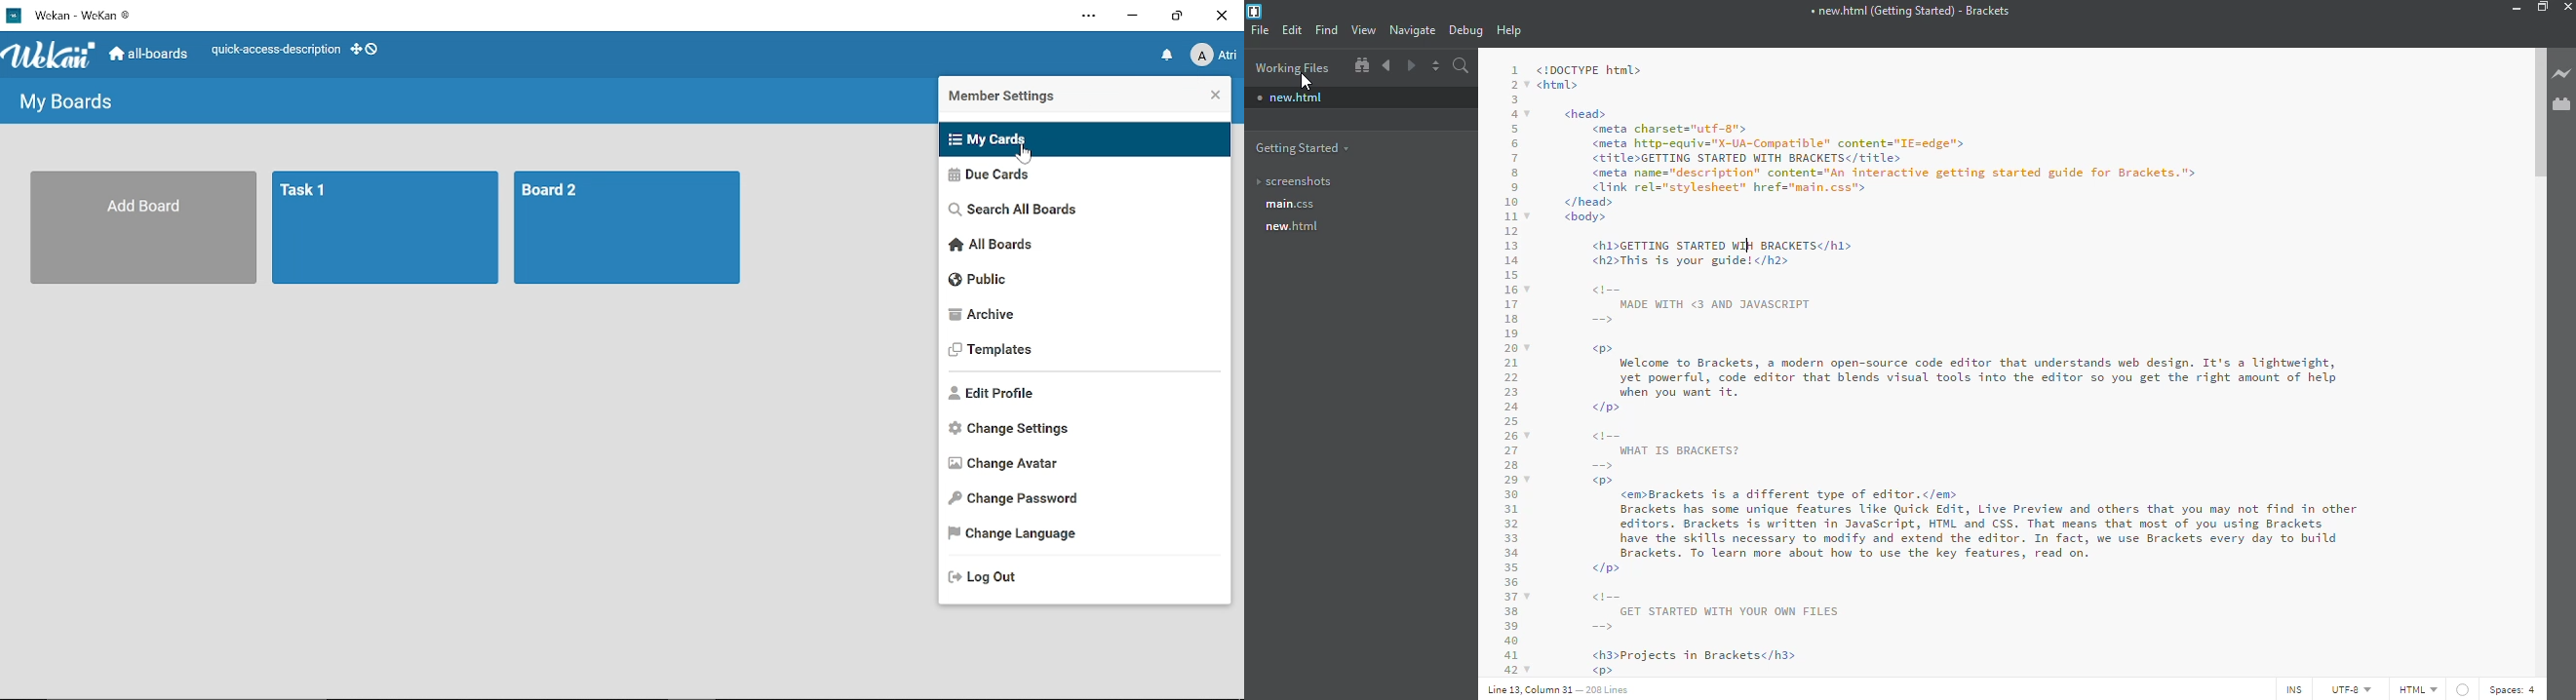  I want to click on find, so click(1326, 30).